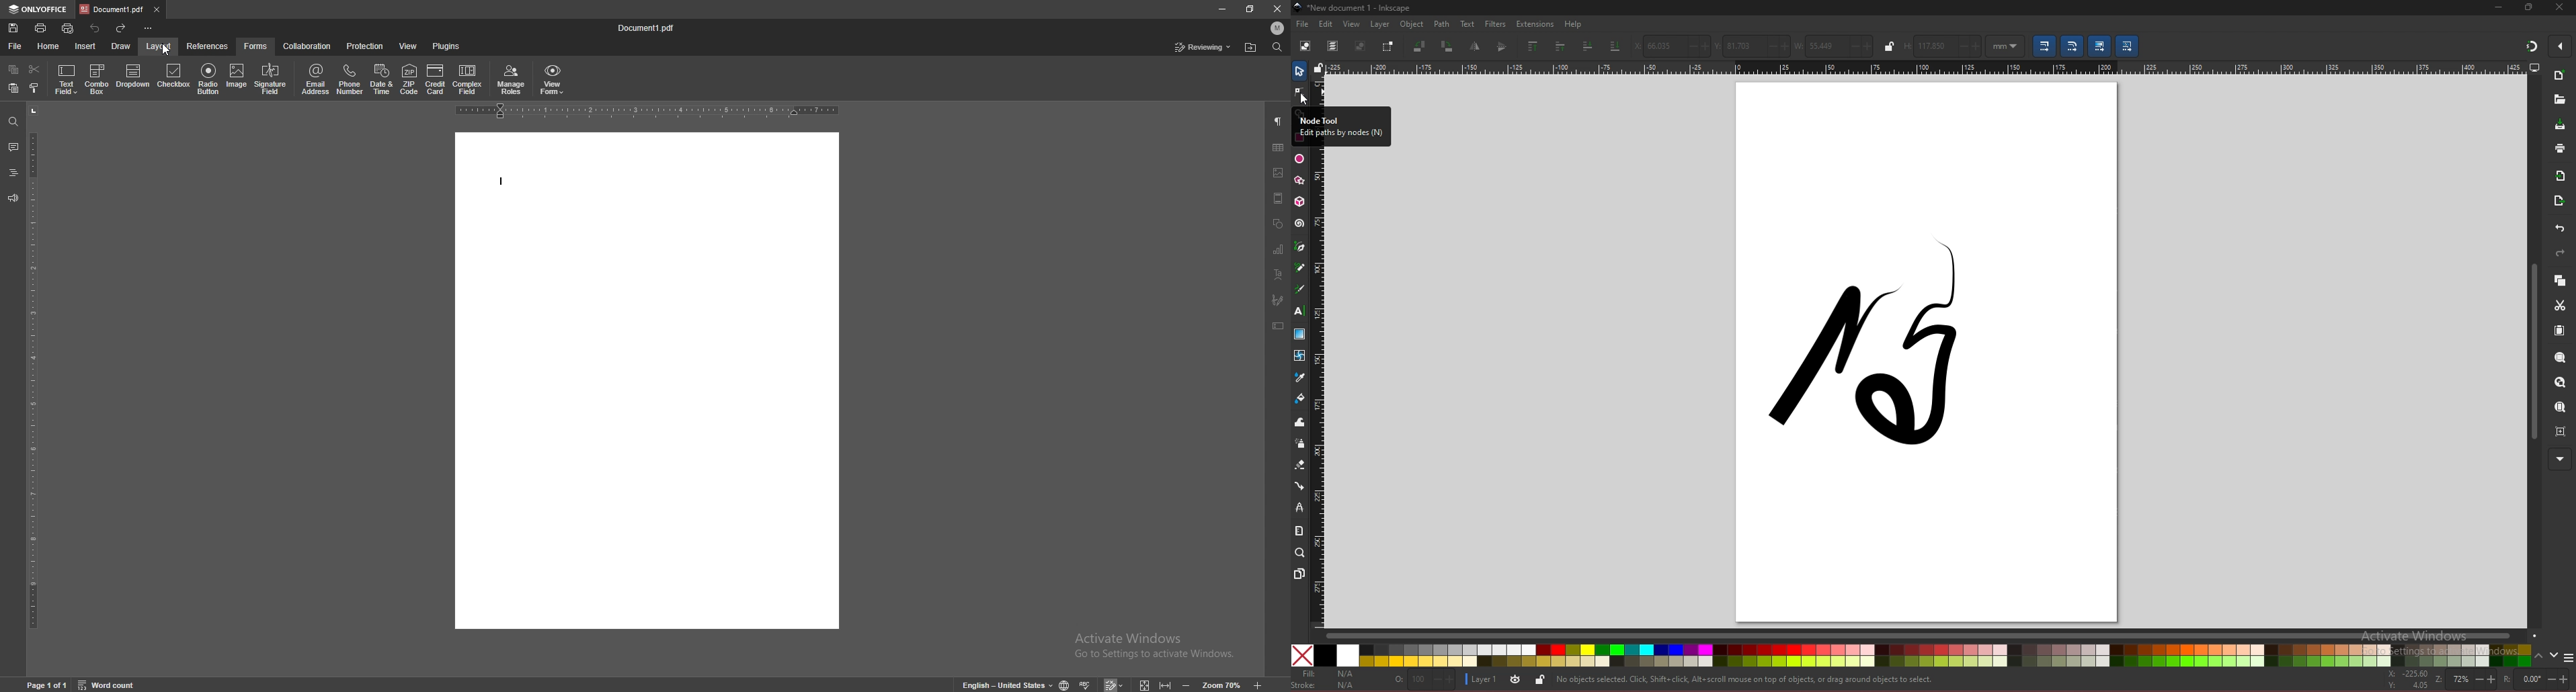  I want to click on lpe, so click(1301, 508).